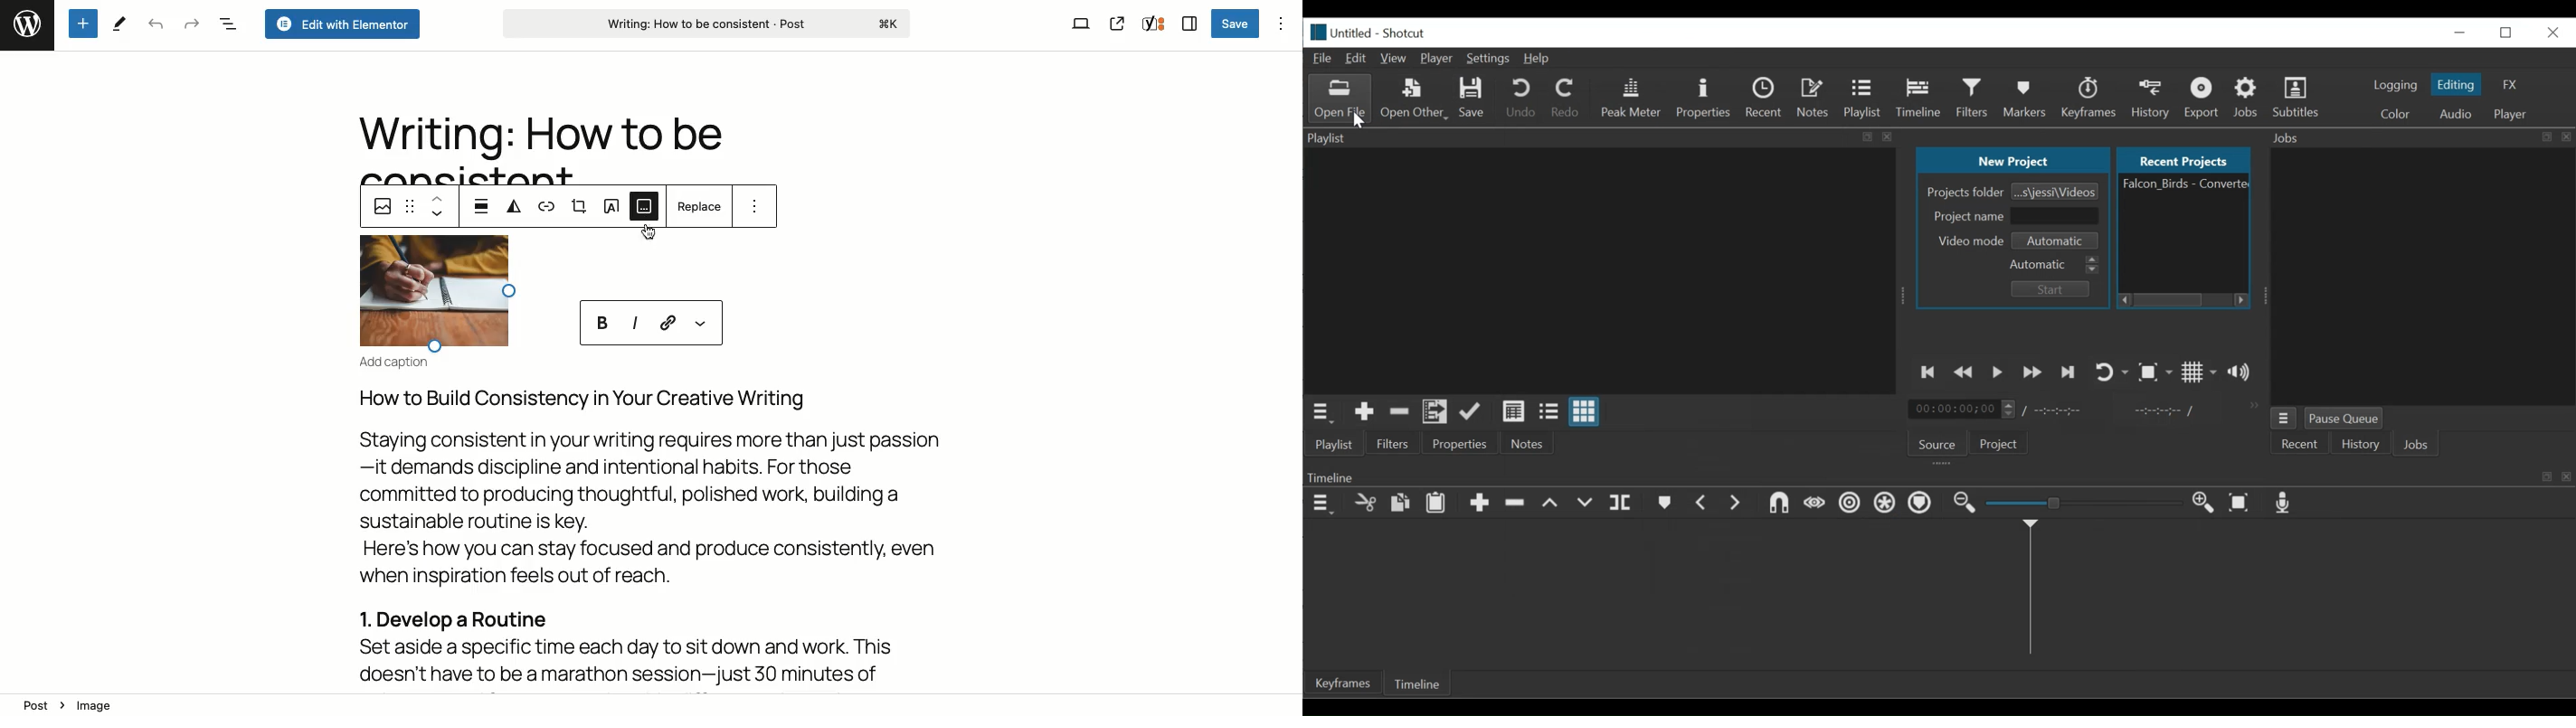 This screenshot has width=2576, height=728. What do you see at coordinates (2241, 300) in the screenshot?
I see `Scroll Right` at bounding box center [2241, 300].